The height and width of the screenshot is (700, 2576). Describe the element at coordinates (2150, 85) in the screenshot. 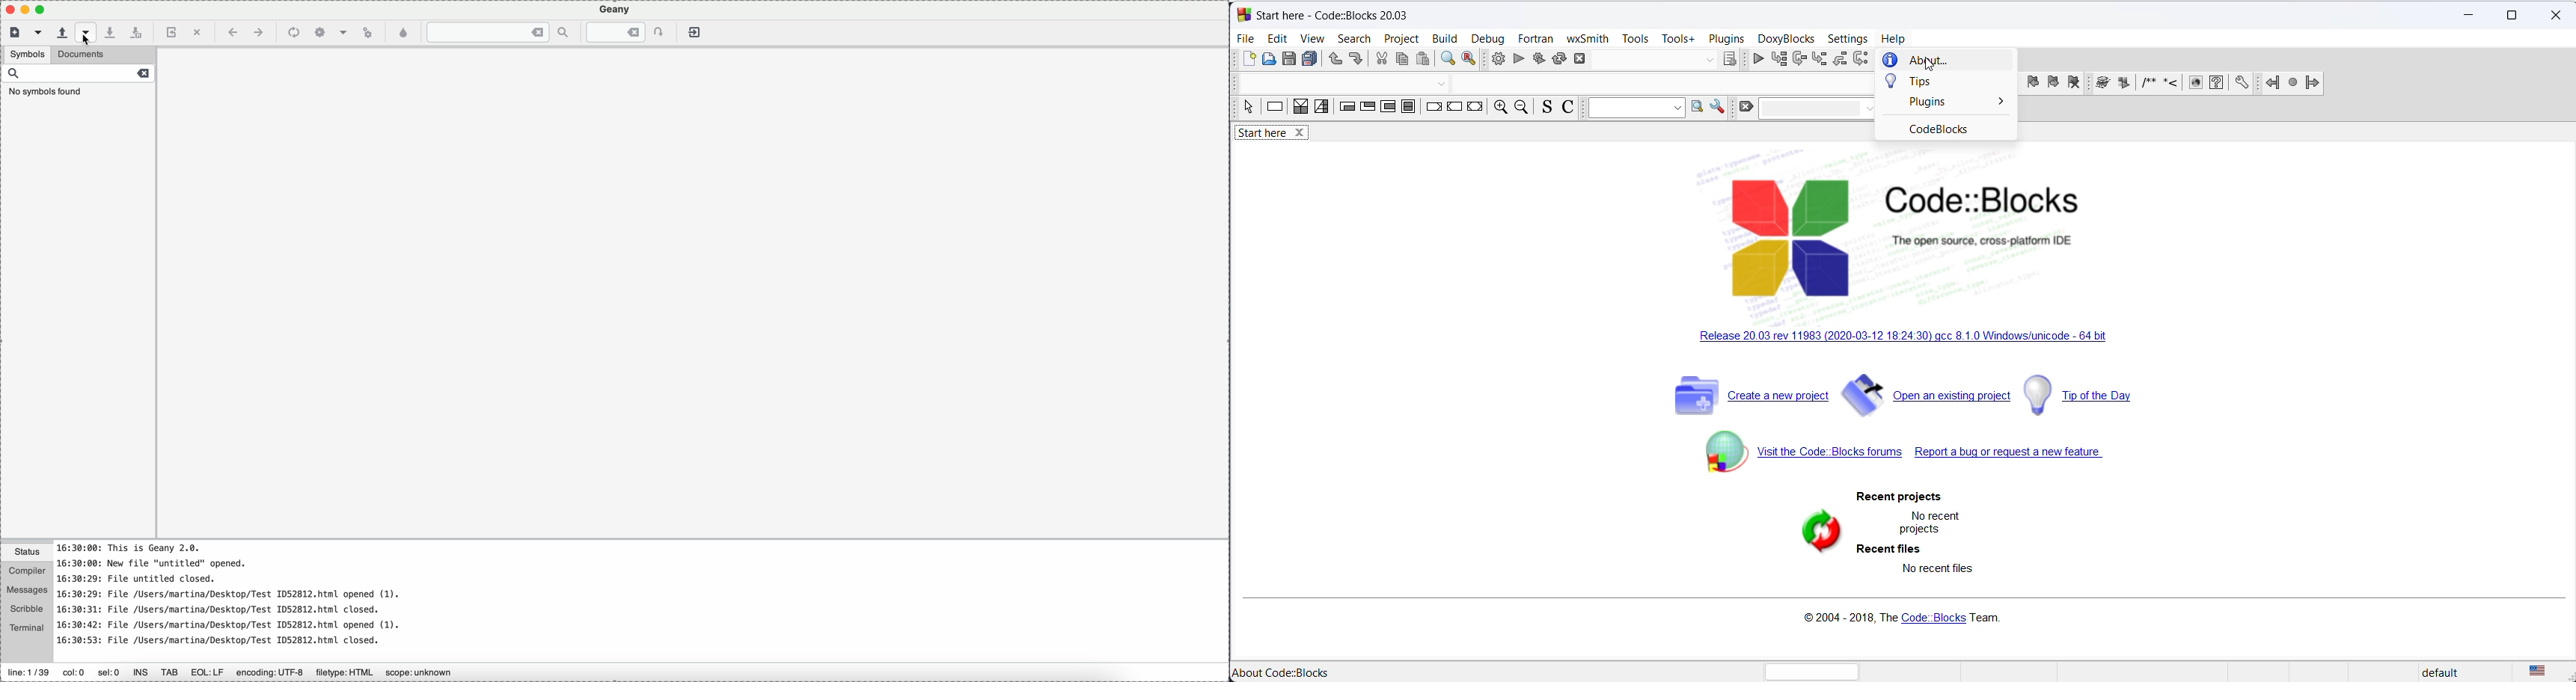

I see `Insert comment block` at that location.